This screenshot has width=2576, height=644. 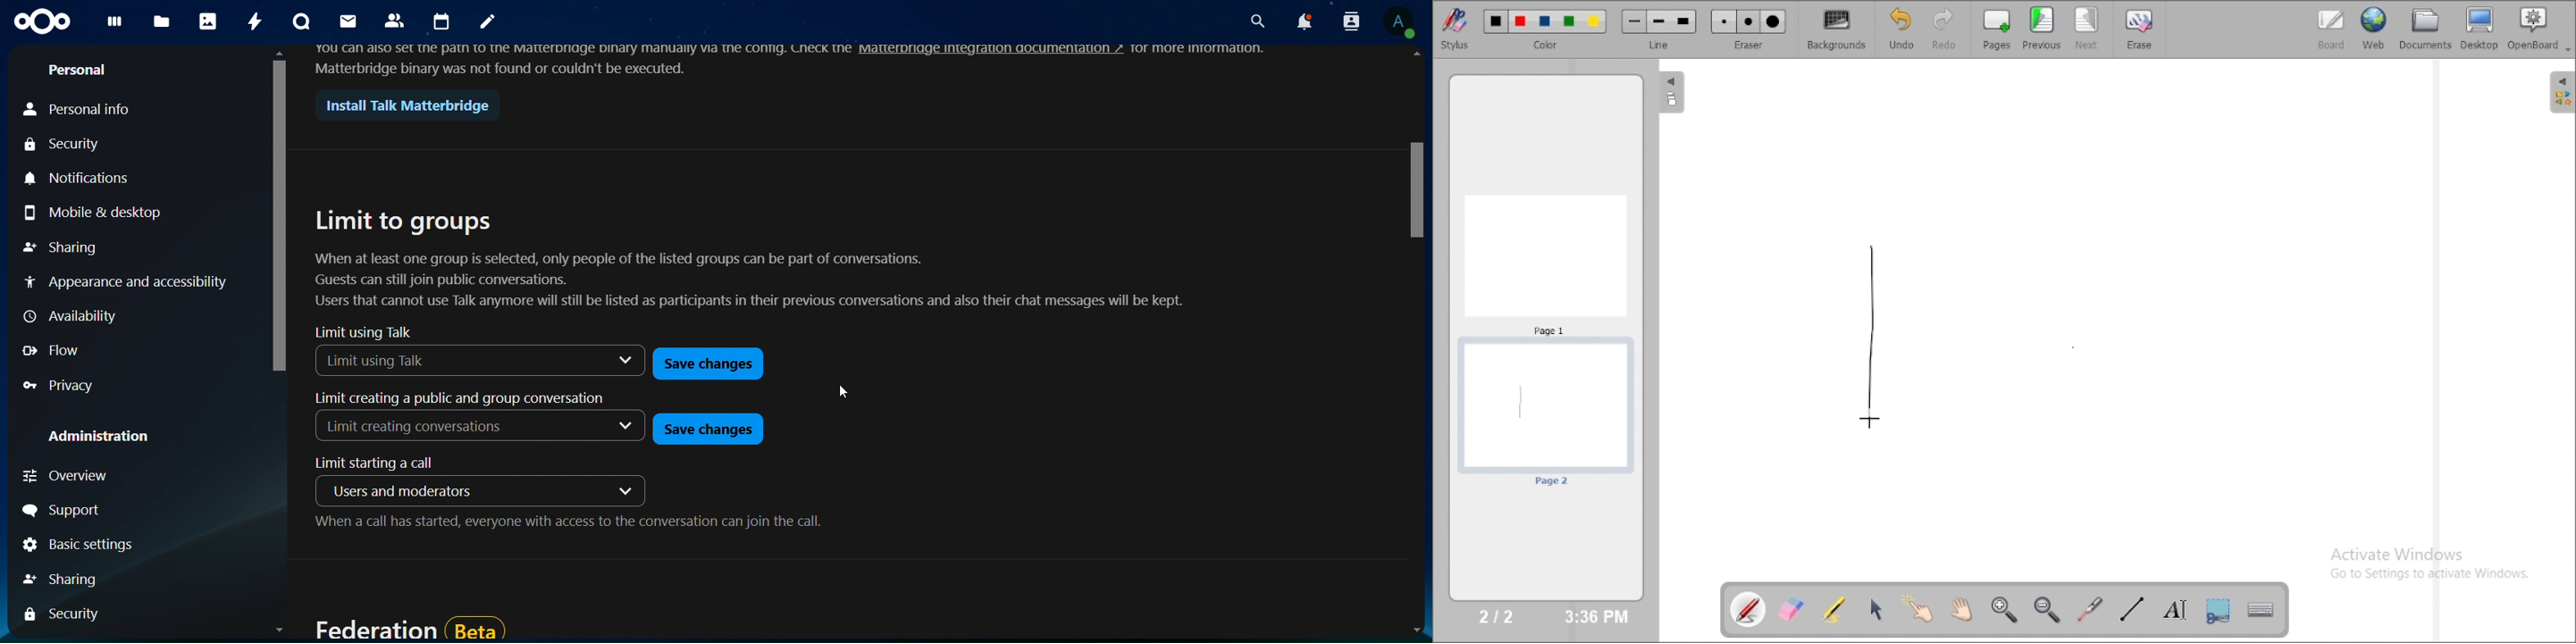 What do you see at coordinates (1901, 29) in the screenshot?
I see `undo` at bounding box center [1901, 29].